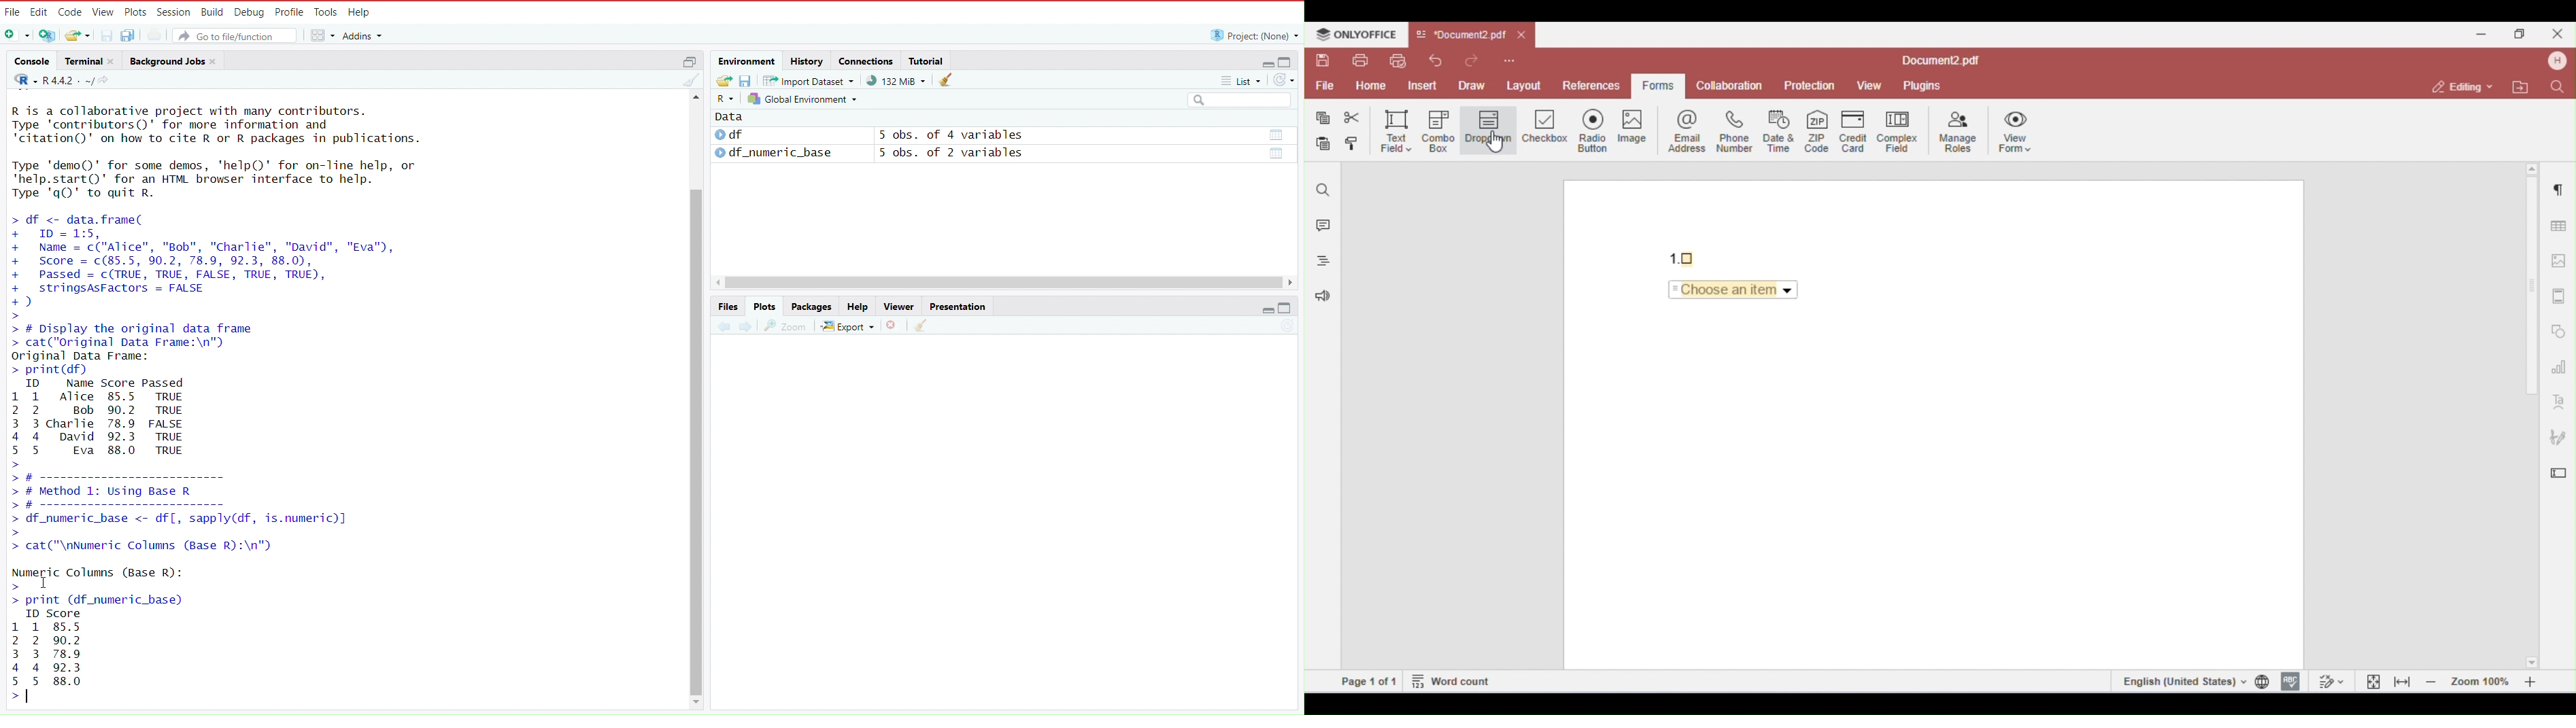 This screenshot has height=728, width=2576. What do you see at coordinates (951, 135) in the screenshot?
I see `5 obs. of 4 variables` at bounding box center [951, 135].